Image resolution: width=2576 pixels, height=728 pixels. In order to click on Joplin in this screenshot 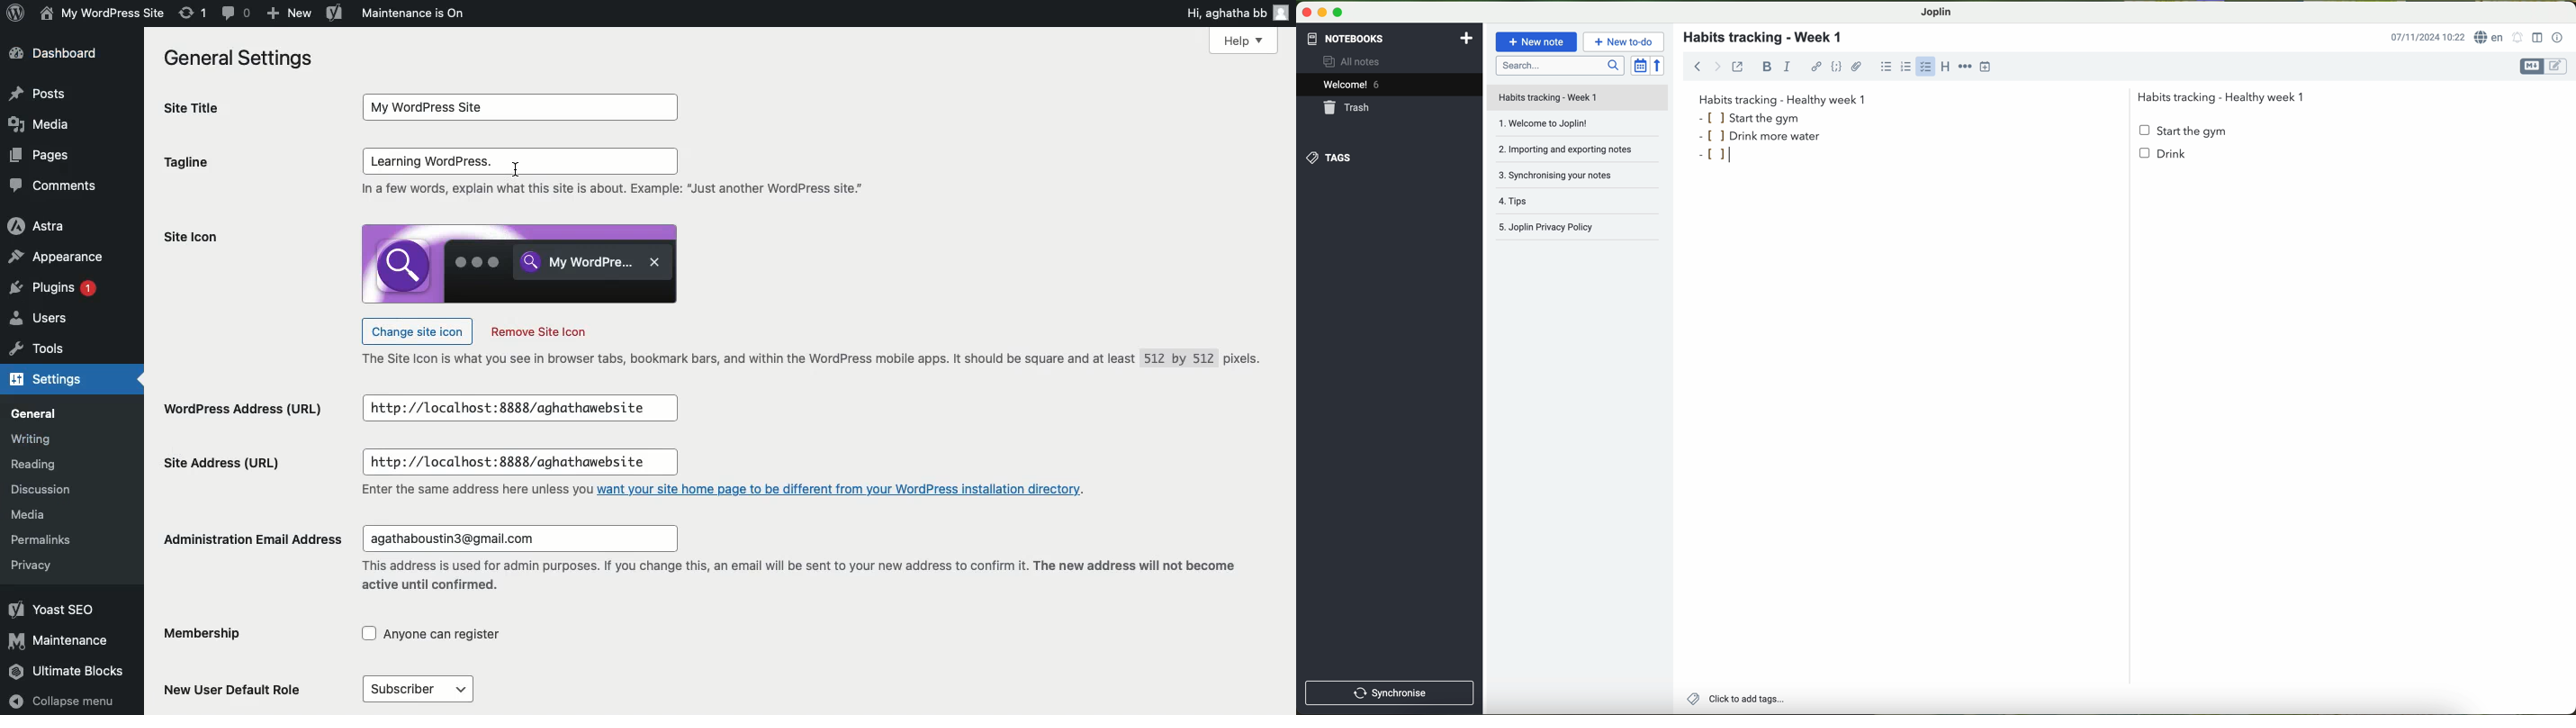, I will do `click(1935, 12)`.